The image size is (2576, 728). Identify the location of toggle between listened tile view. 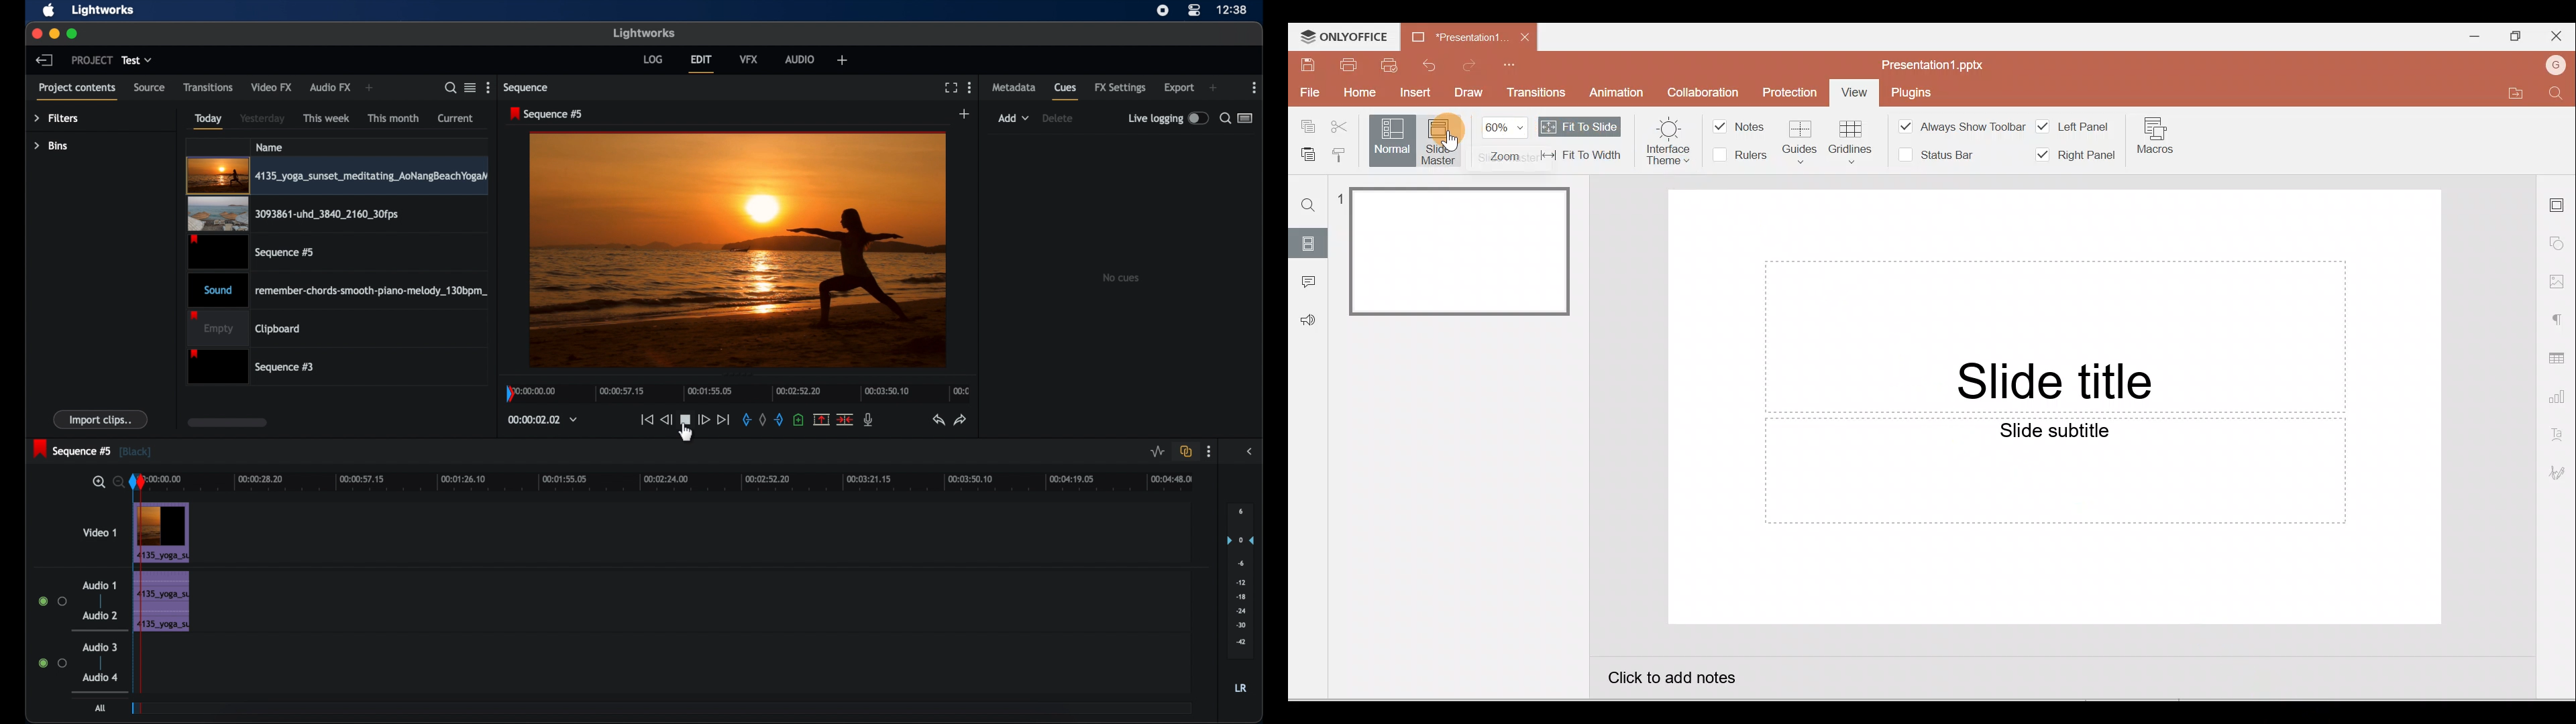
(470, 88).